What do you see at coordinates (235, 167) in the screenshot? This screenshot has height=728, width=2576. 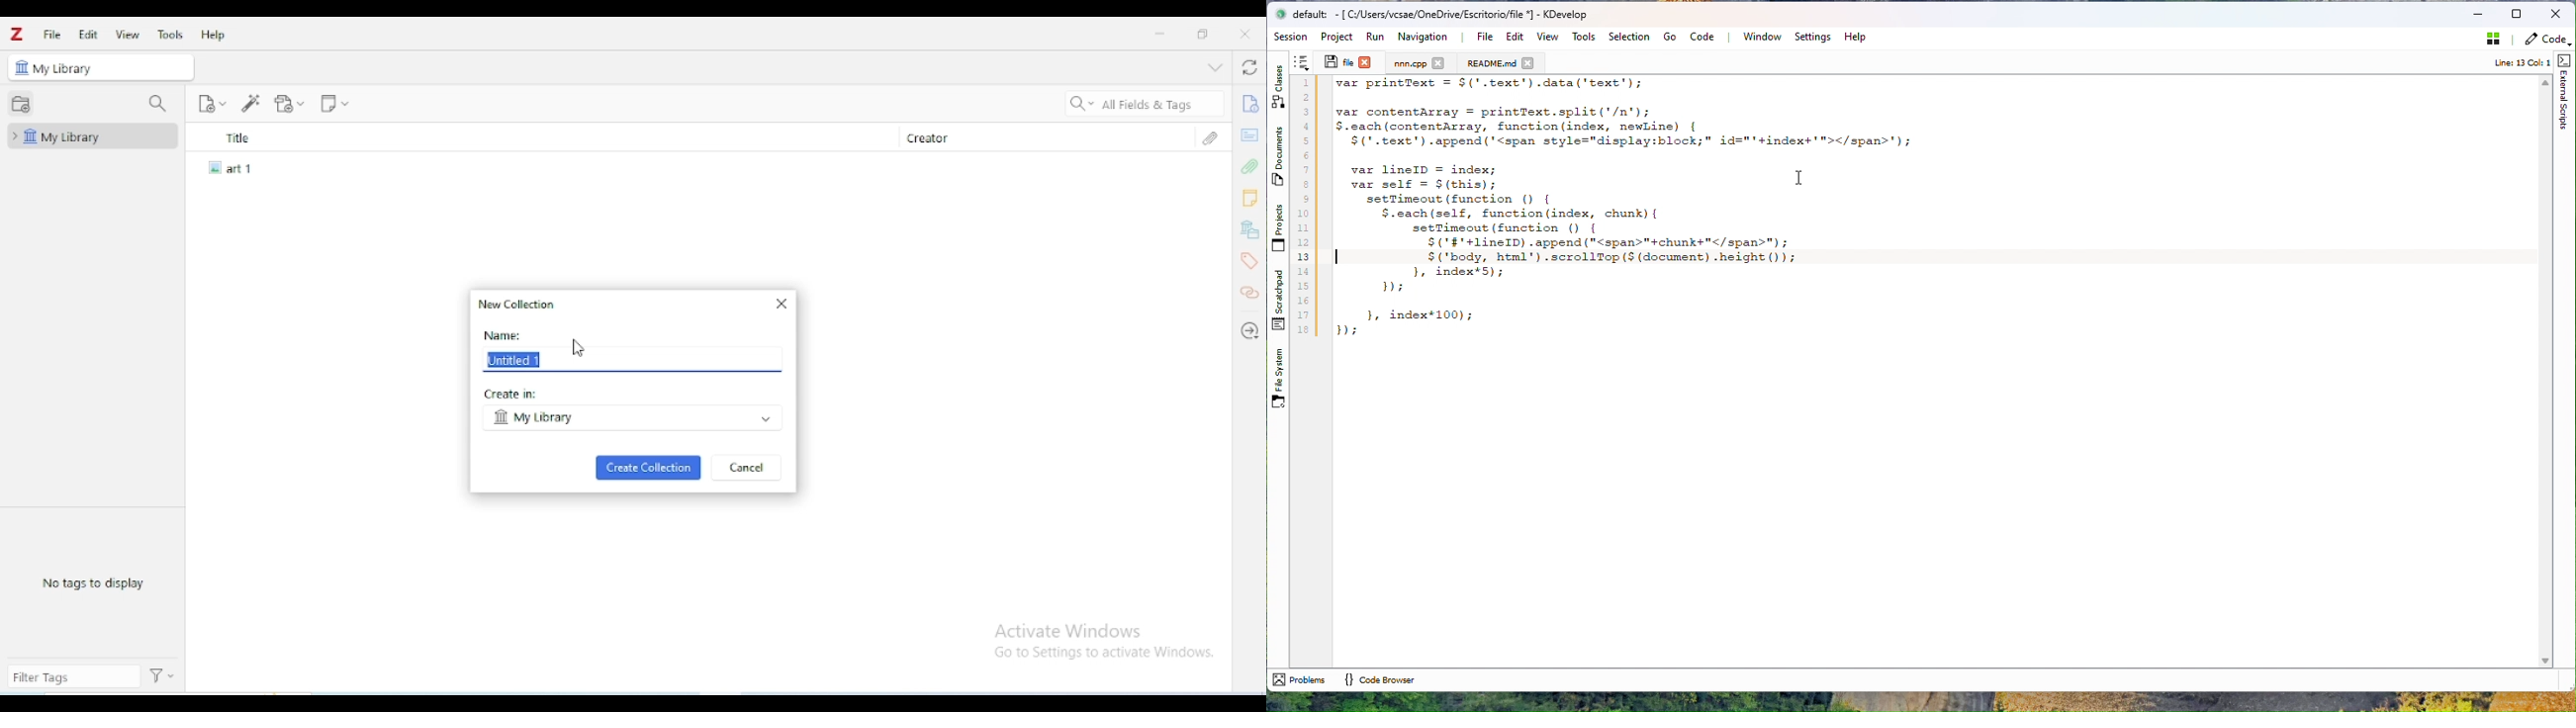 I see `art 1` at bounding box center [235, 167].